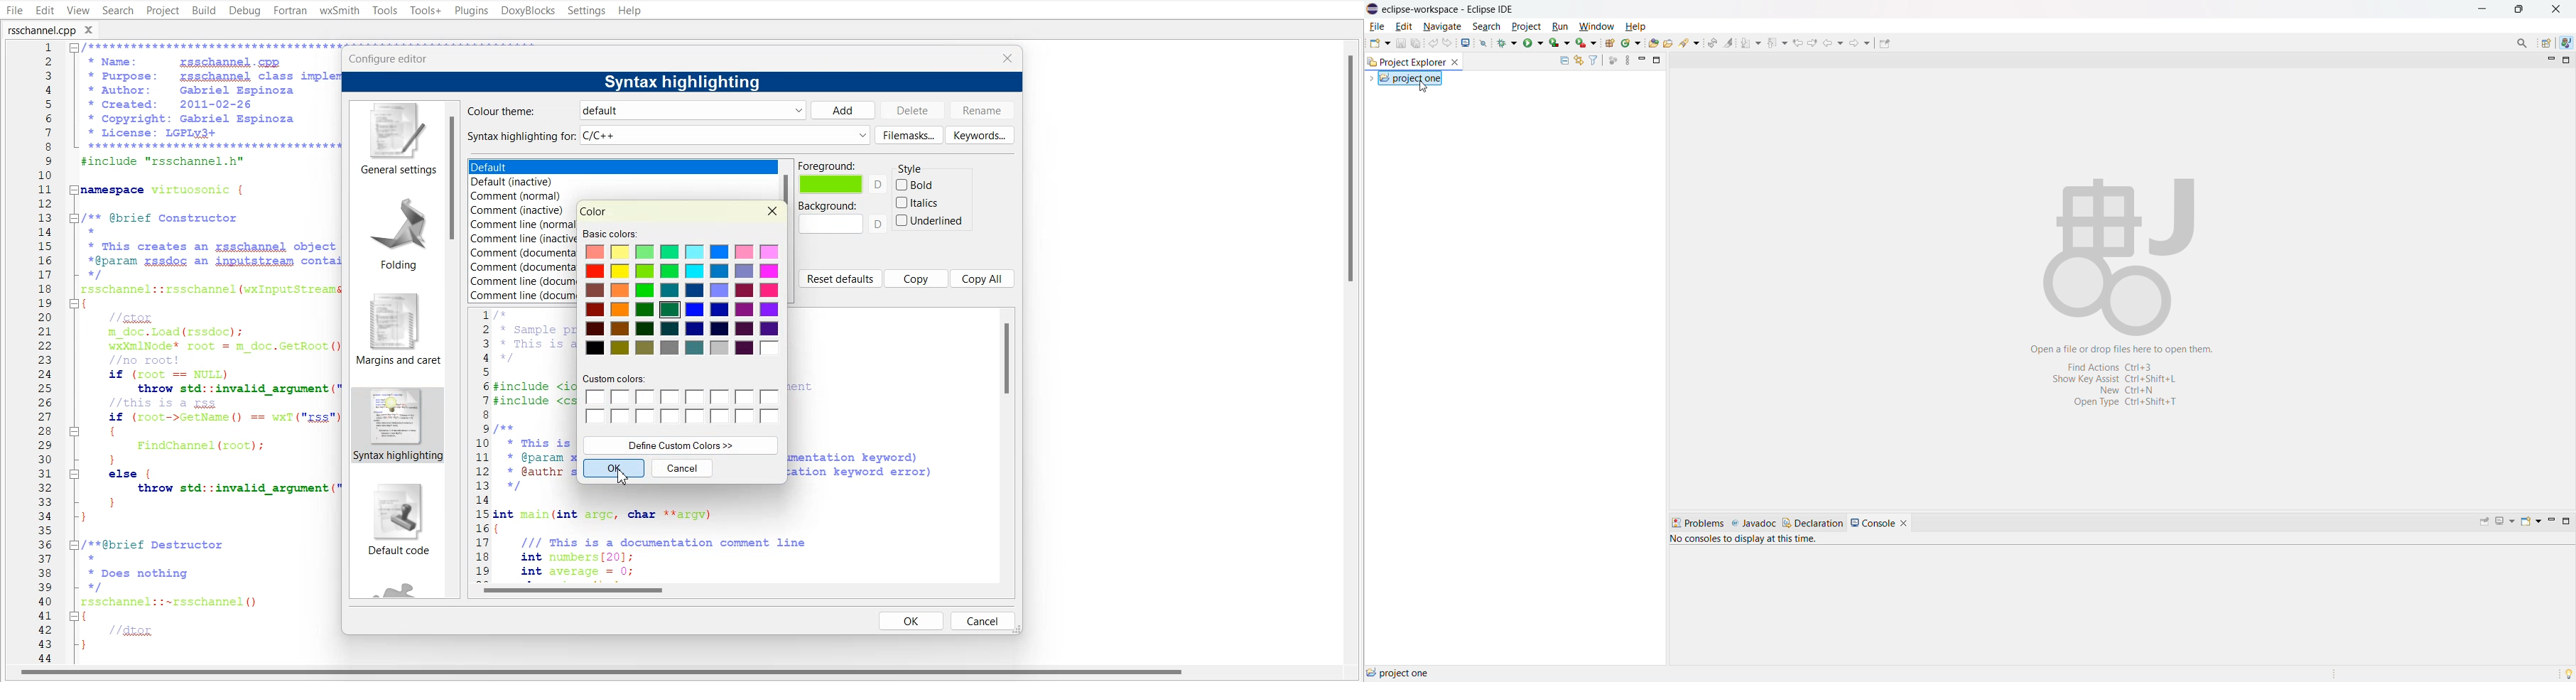  What do you see at coordinates (44, 10) in the screenshot?
I see `Edit` at bounding box center [44, 10].